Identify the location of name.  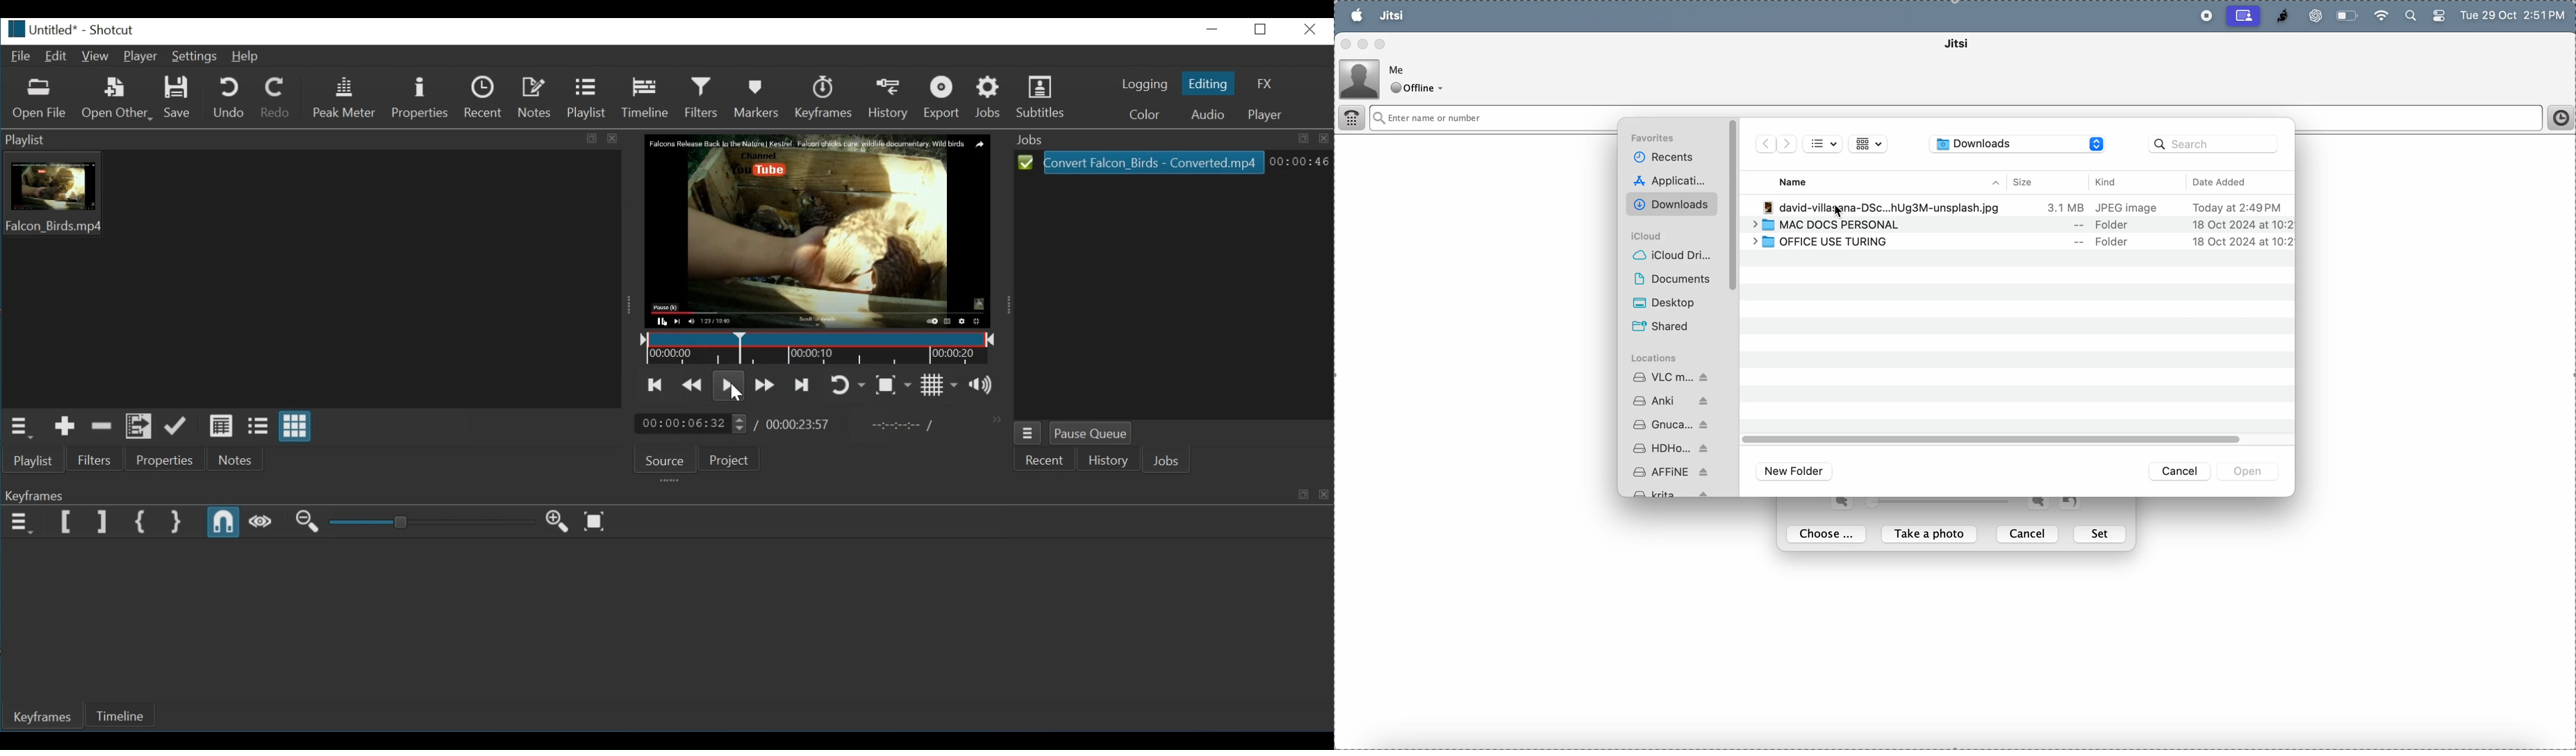
(1801, 182).